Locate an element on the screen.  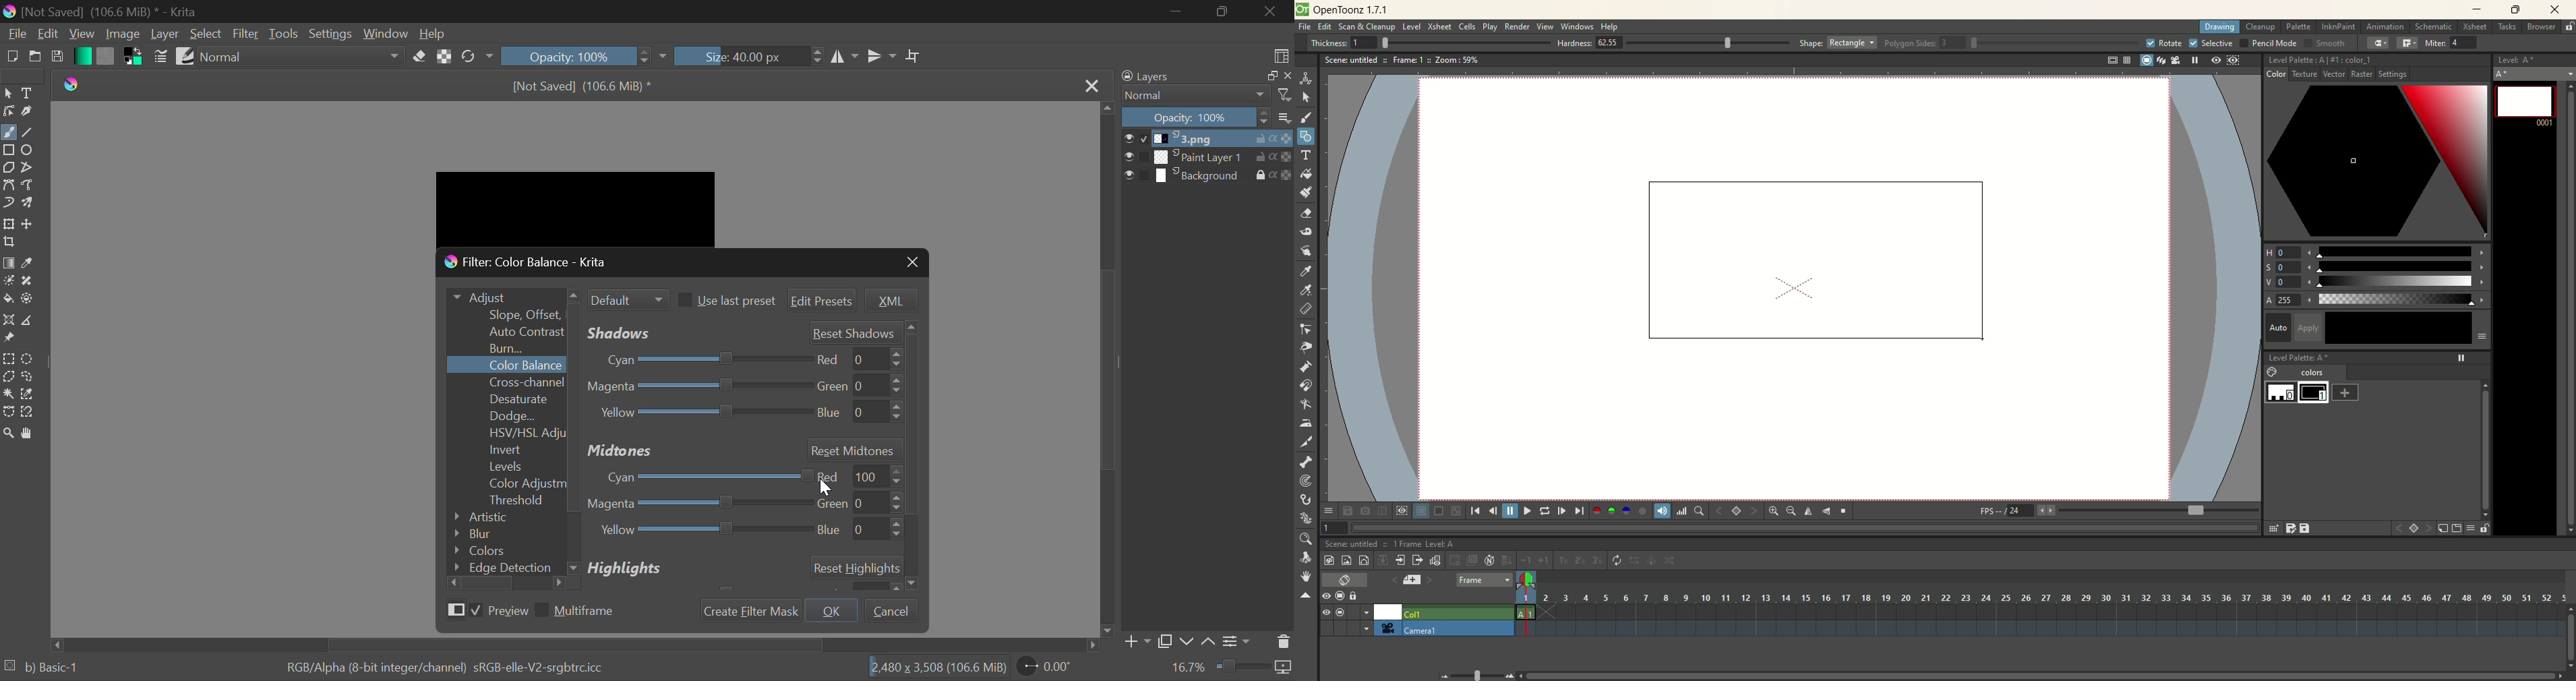
 is located at coordinates (910, 456).